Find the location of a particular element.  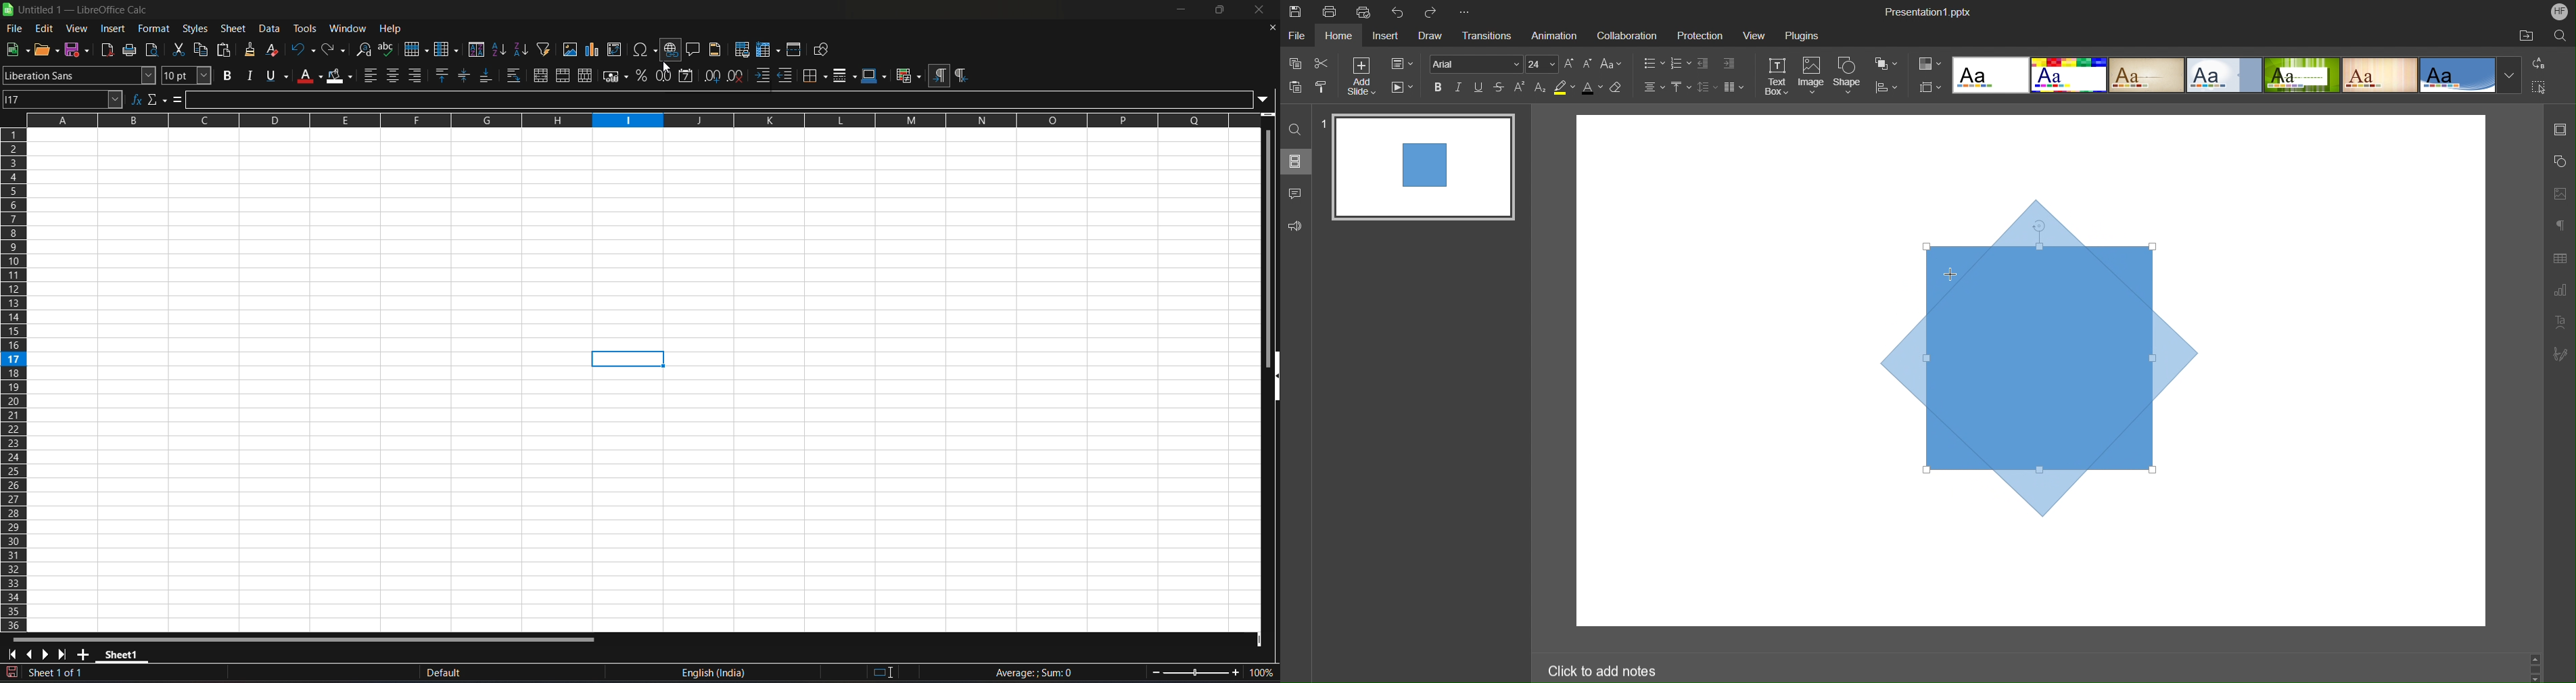

column is located at coordinates (448, 48).